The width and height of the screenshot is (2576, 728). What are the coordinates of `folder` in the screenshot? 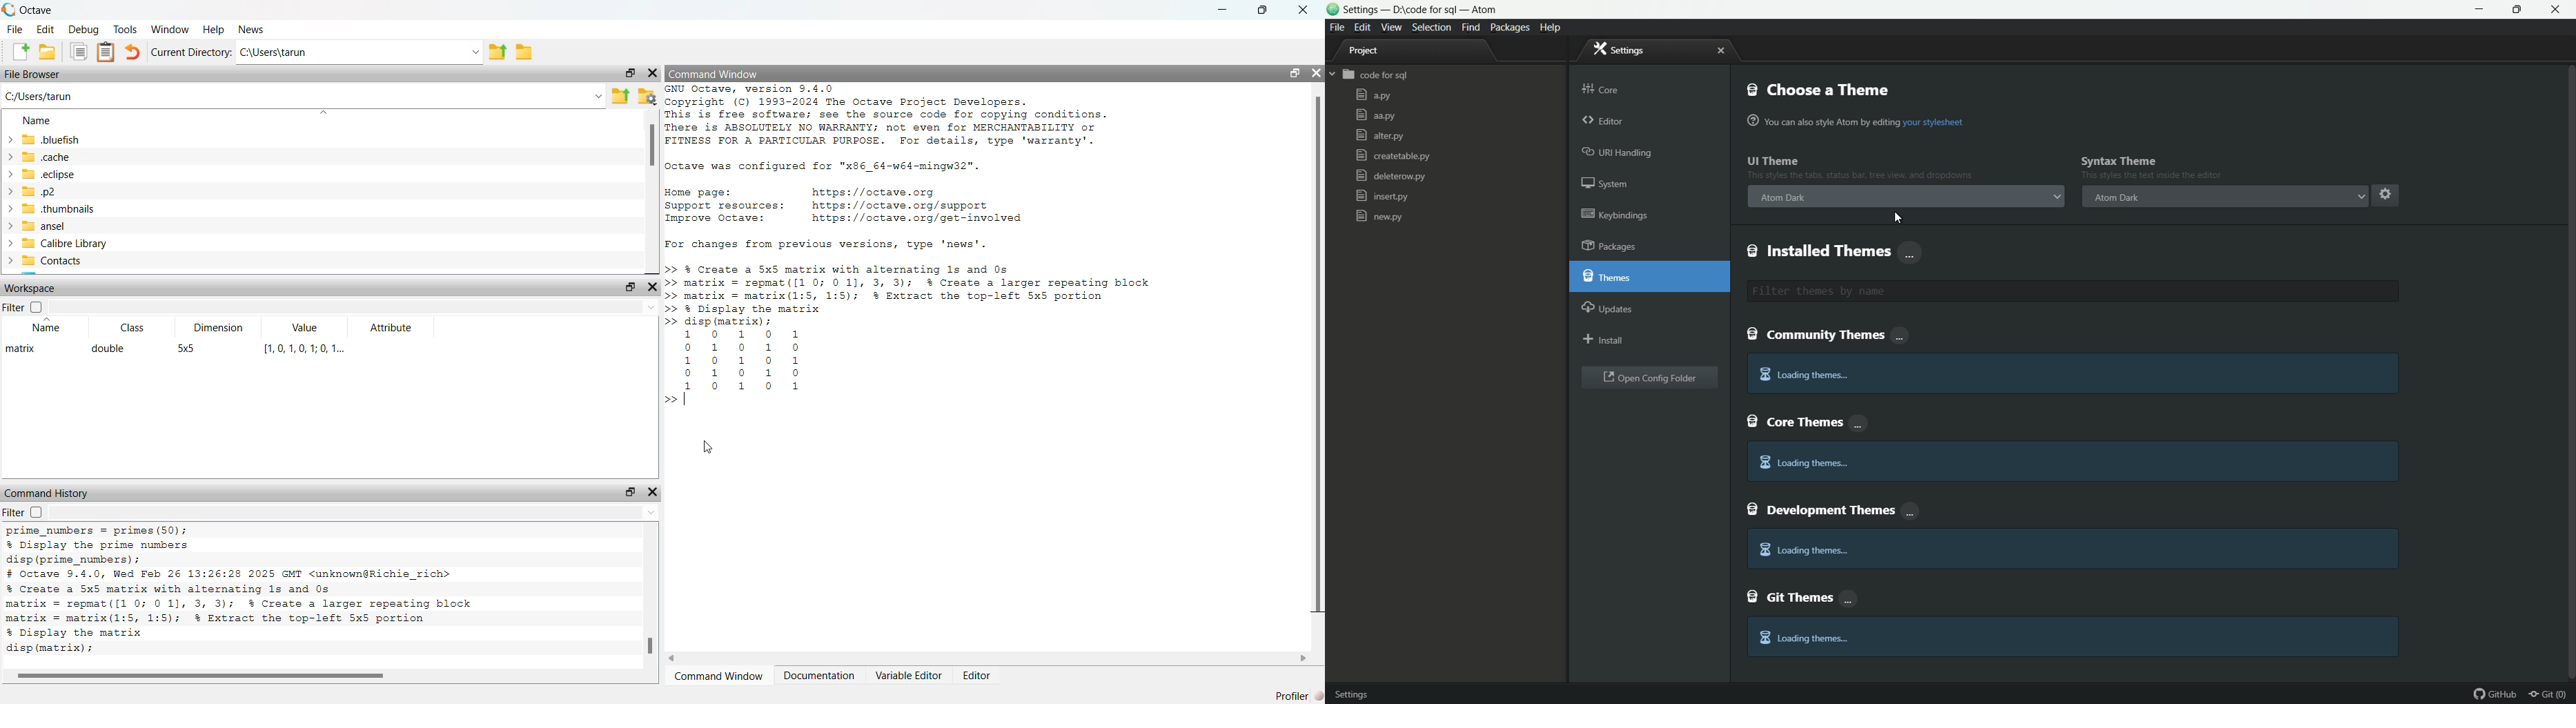 It's located at (524, 53).